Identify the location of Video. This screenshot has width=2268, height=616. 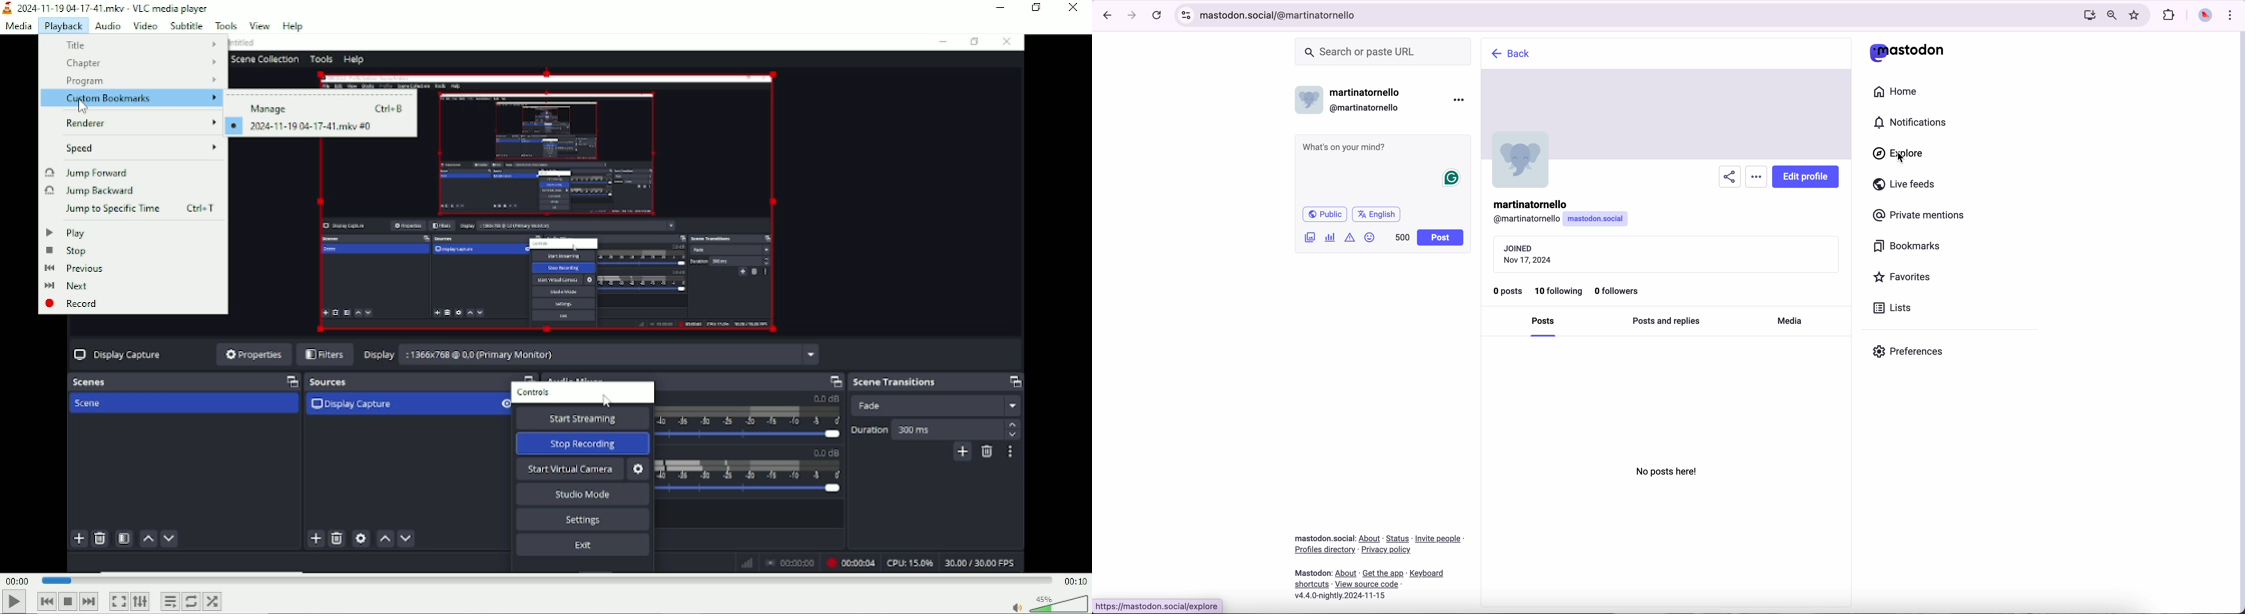
(726, 303).